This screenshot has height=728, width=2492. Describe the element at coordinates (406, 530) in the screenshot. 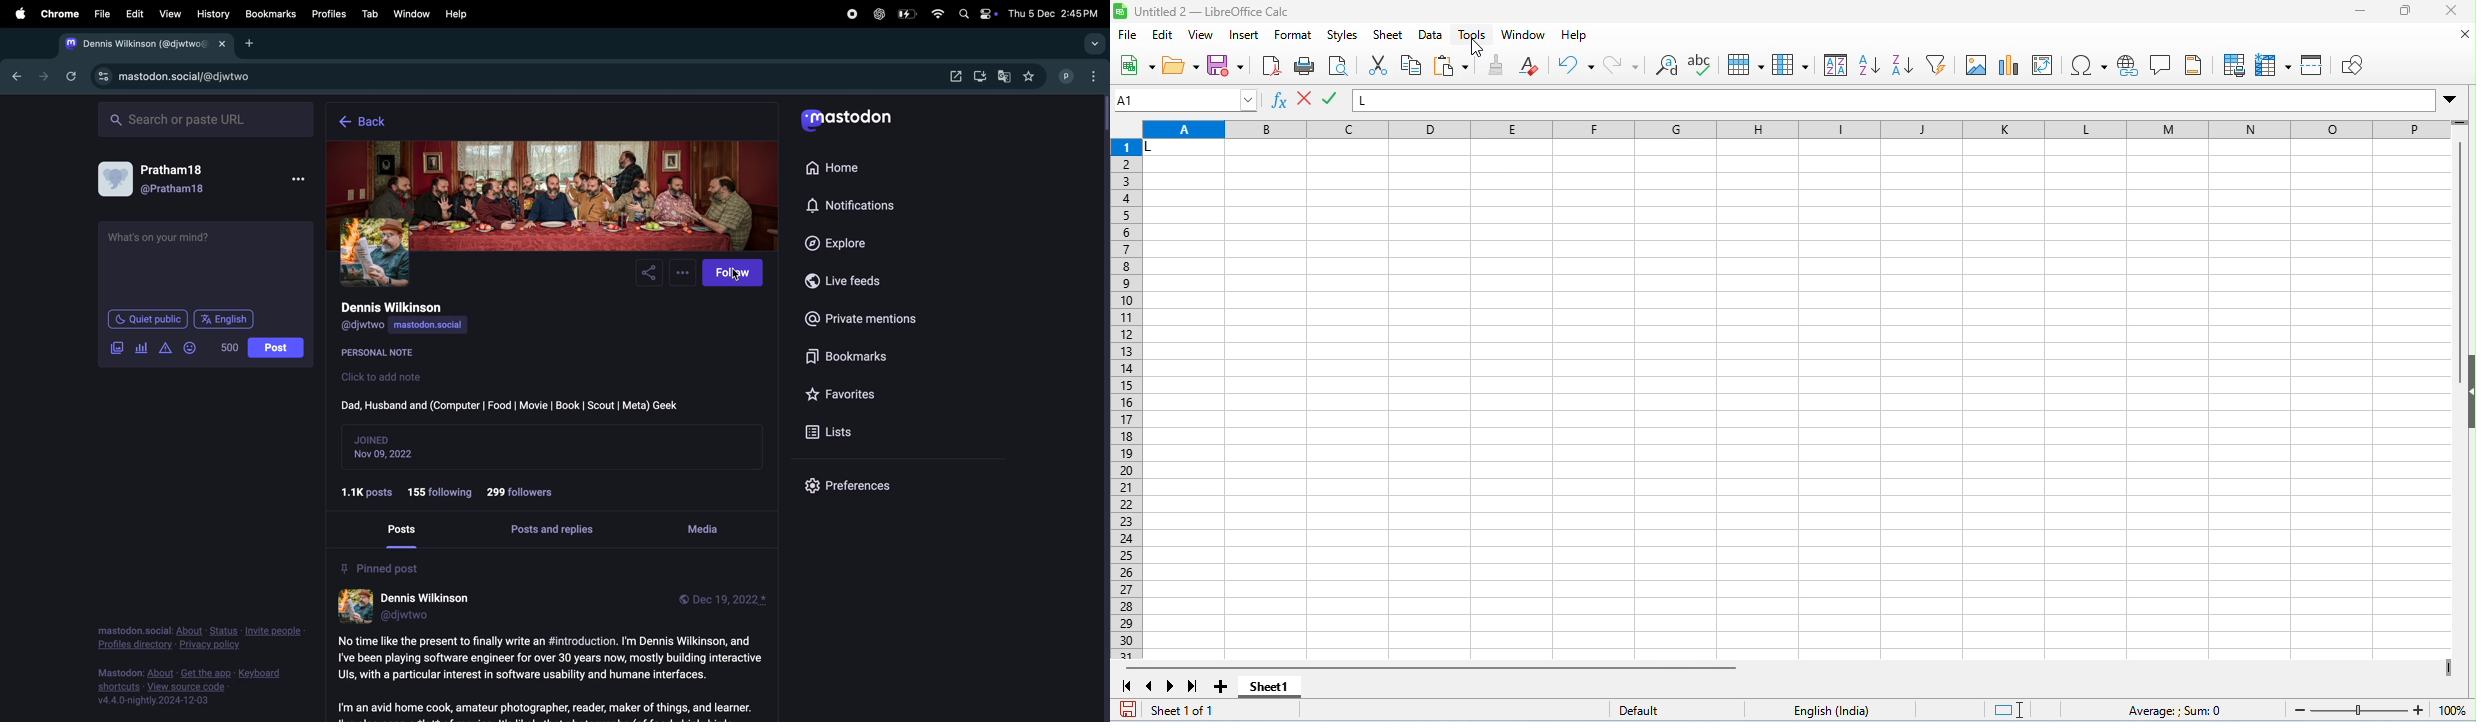

I see `post` at that location.